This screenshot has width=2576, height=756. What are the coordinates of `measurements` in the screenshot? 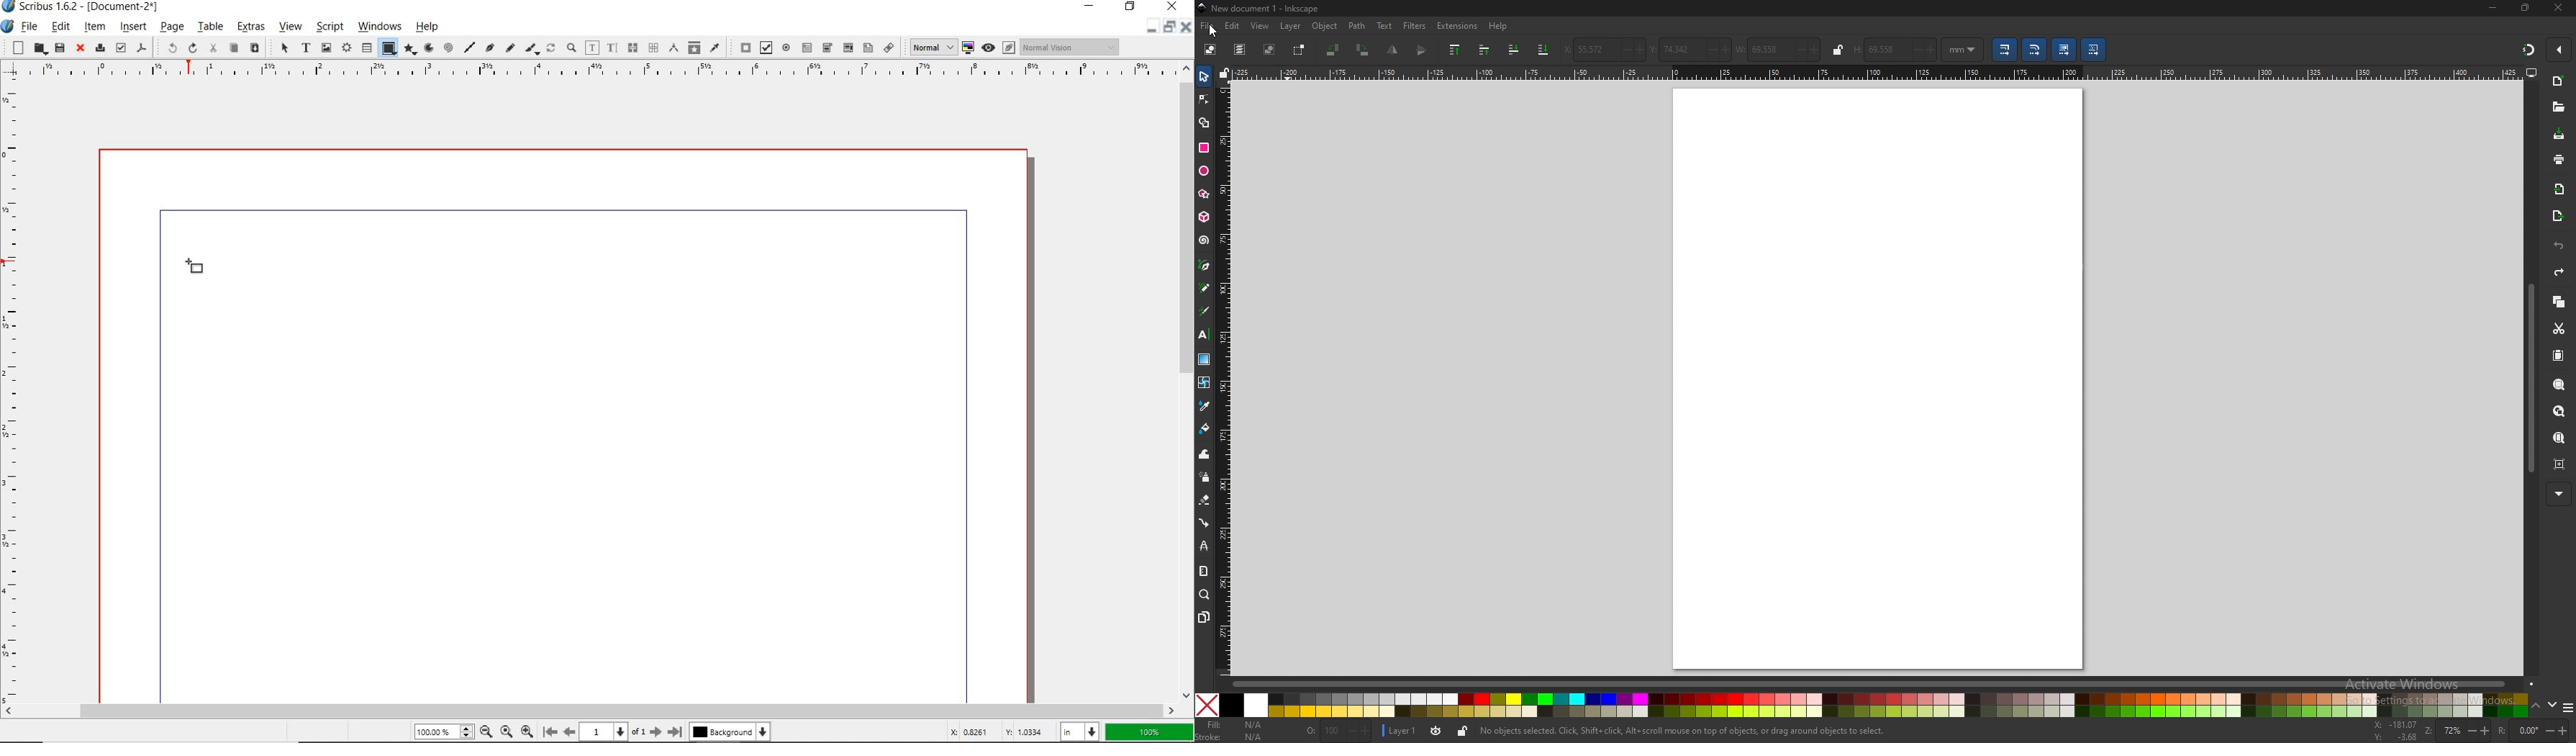 It's located at (652, 48).